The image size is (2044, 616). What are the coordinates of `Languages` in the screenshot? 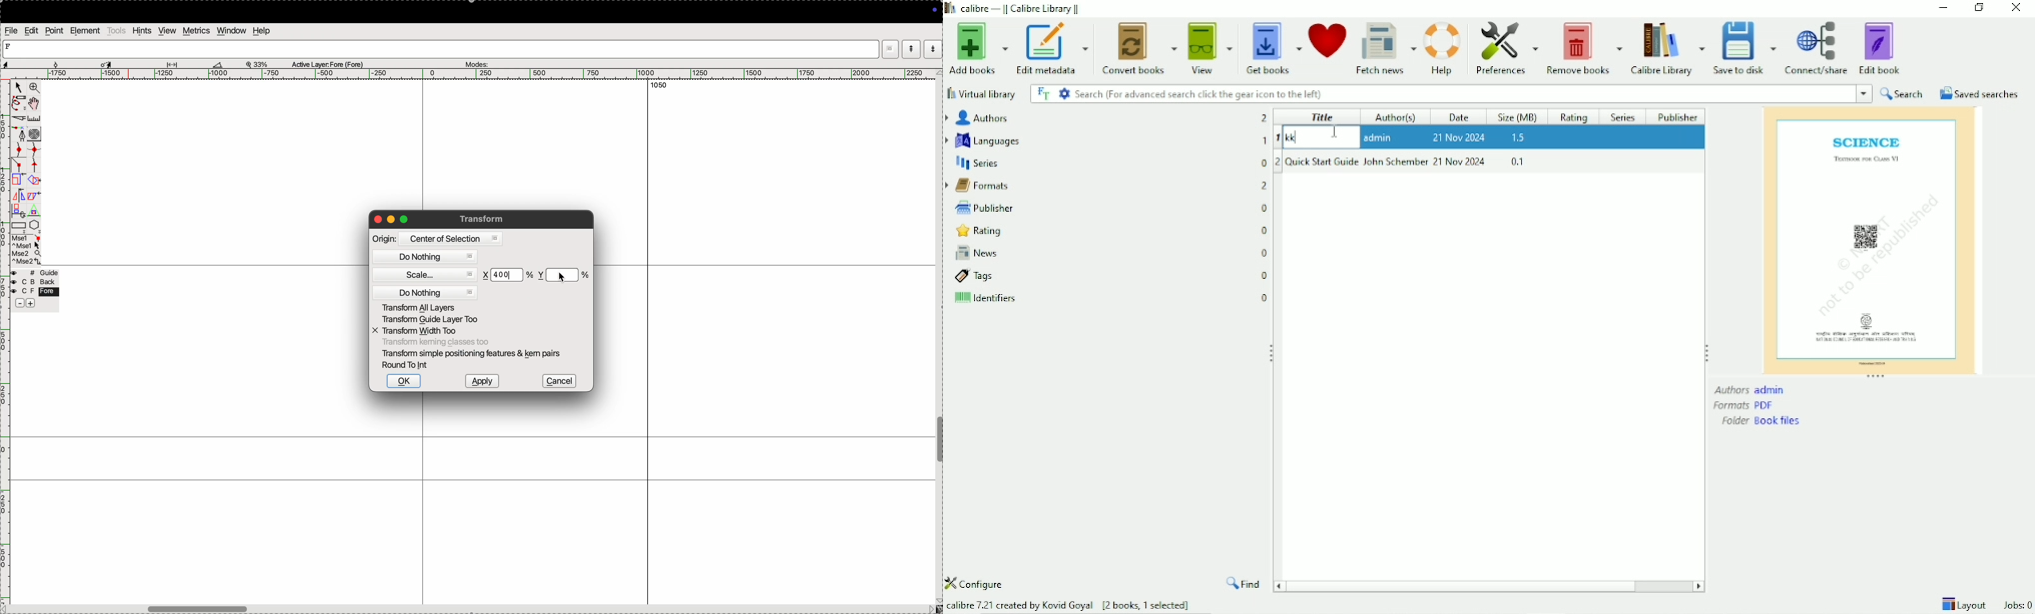 It's located at (985, 140).